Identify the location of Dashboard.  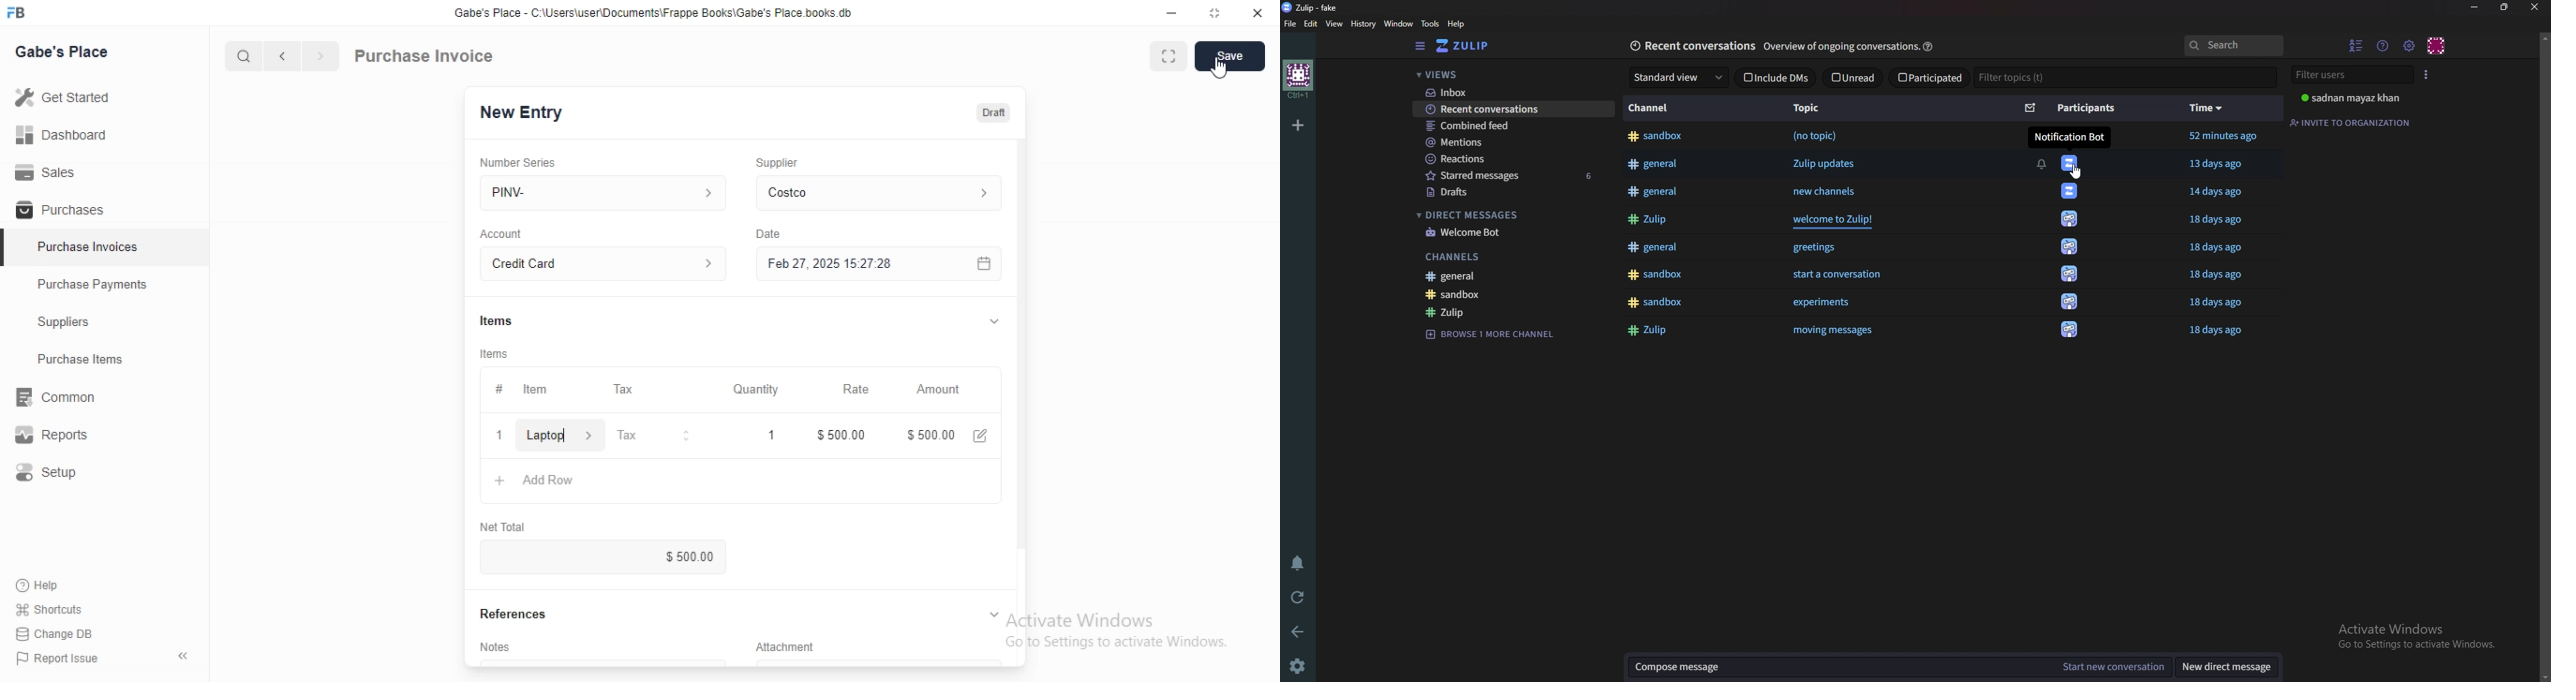
(104, 134).